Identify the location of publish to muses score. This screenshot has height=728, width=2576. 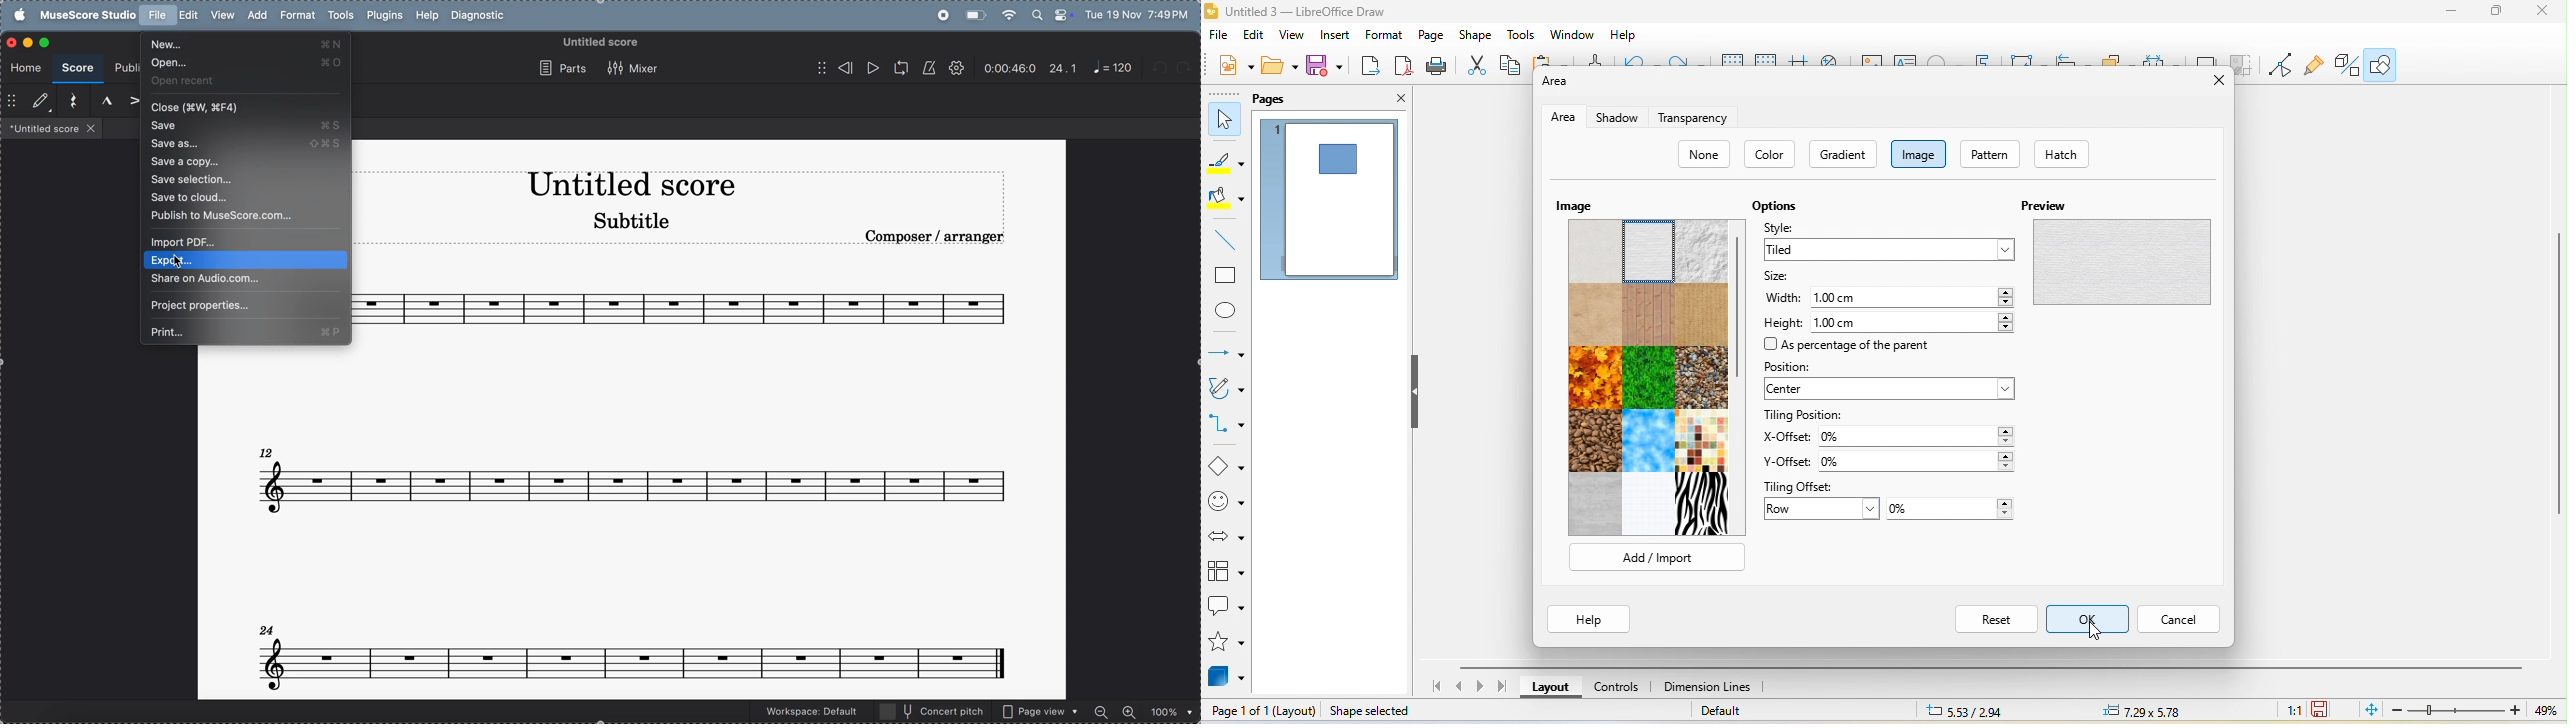
(245, 216).